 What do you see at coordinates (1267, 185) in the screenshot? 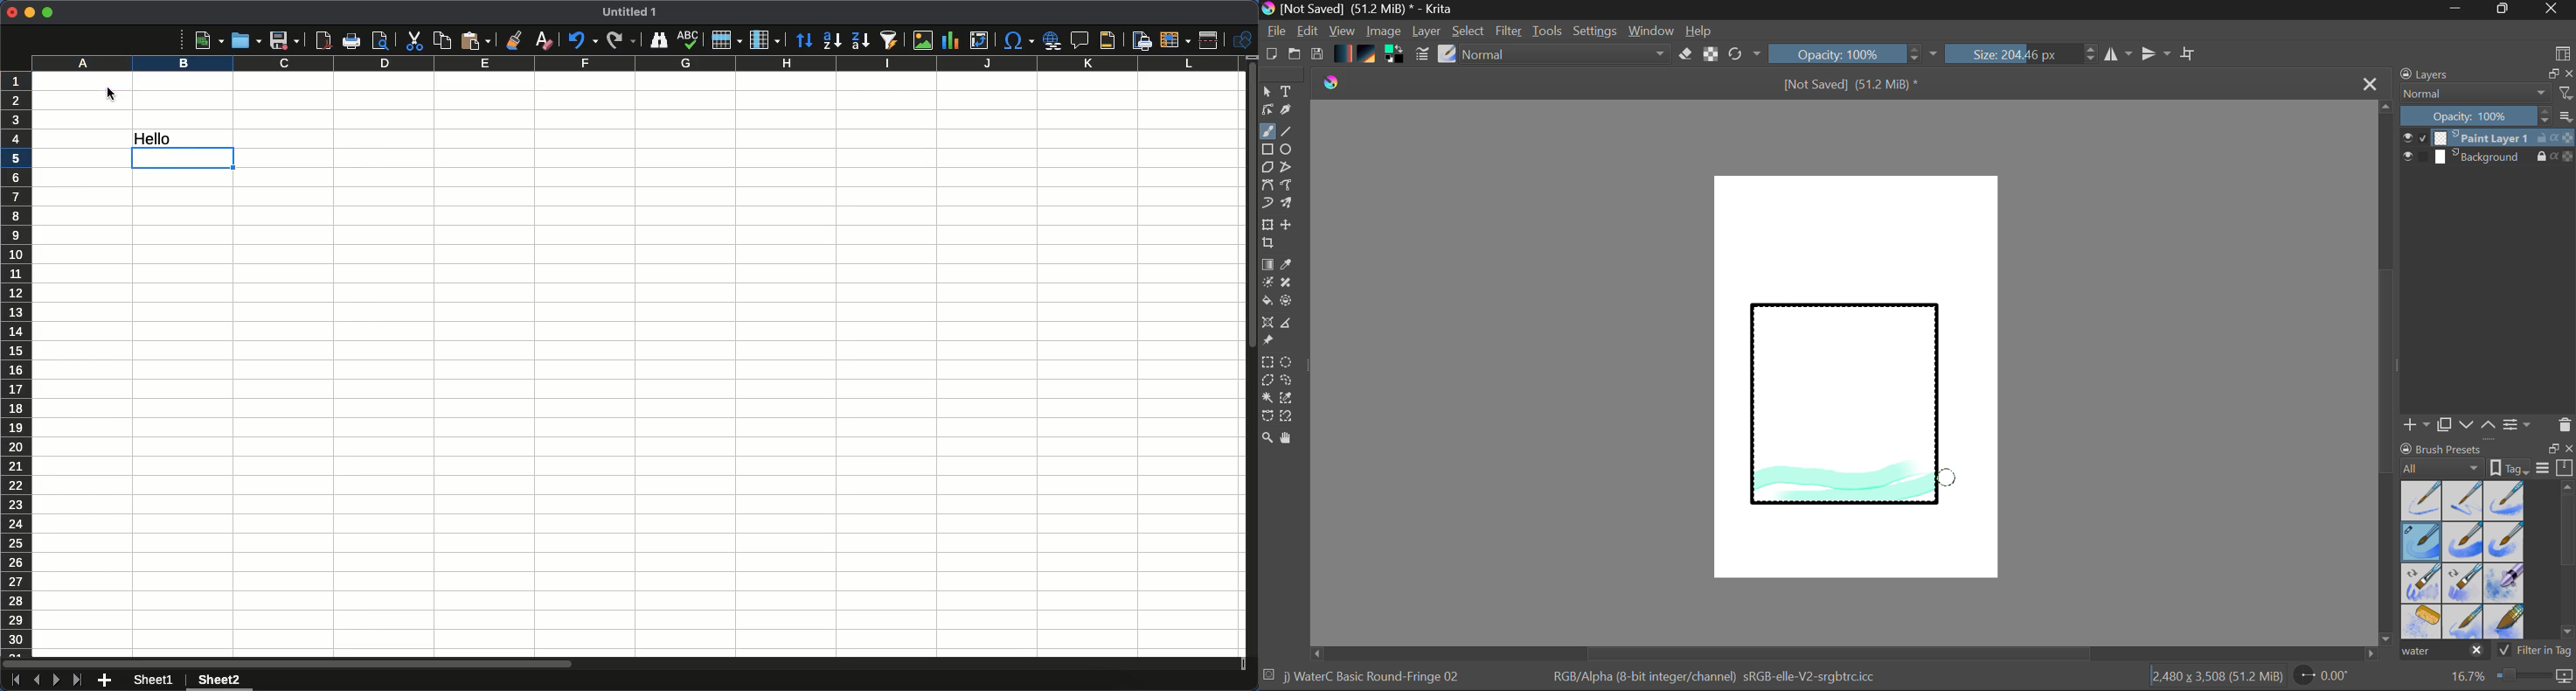
I see `Bezier Curve` at bounding box center [1267, 185].